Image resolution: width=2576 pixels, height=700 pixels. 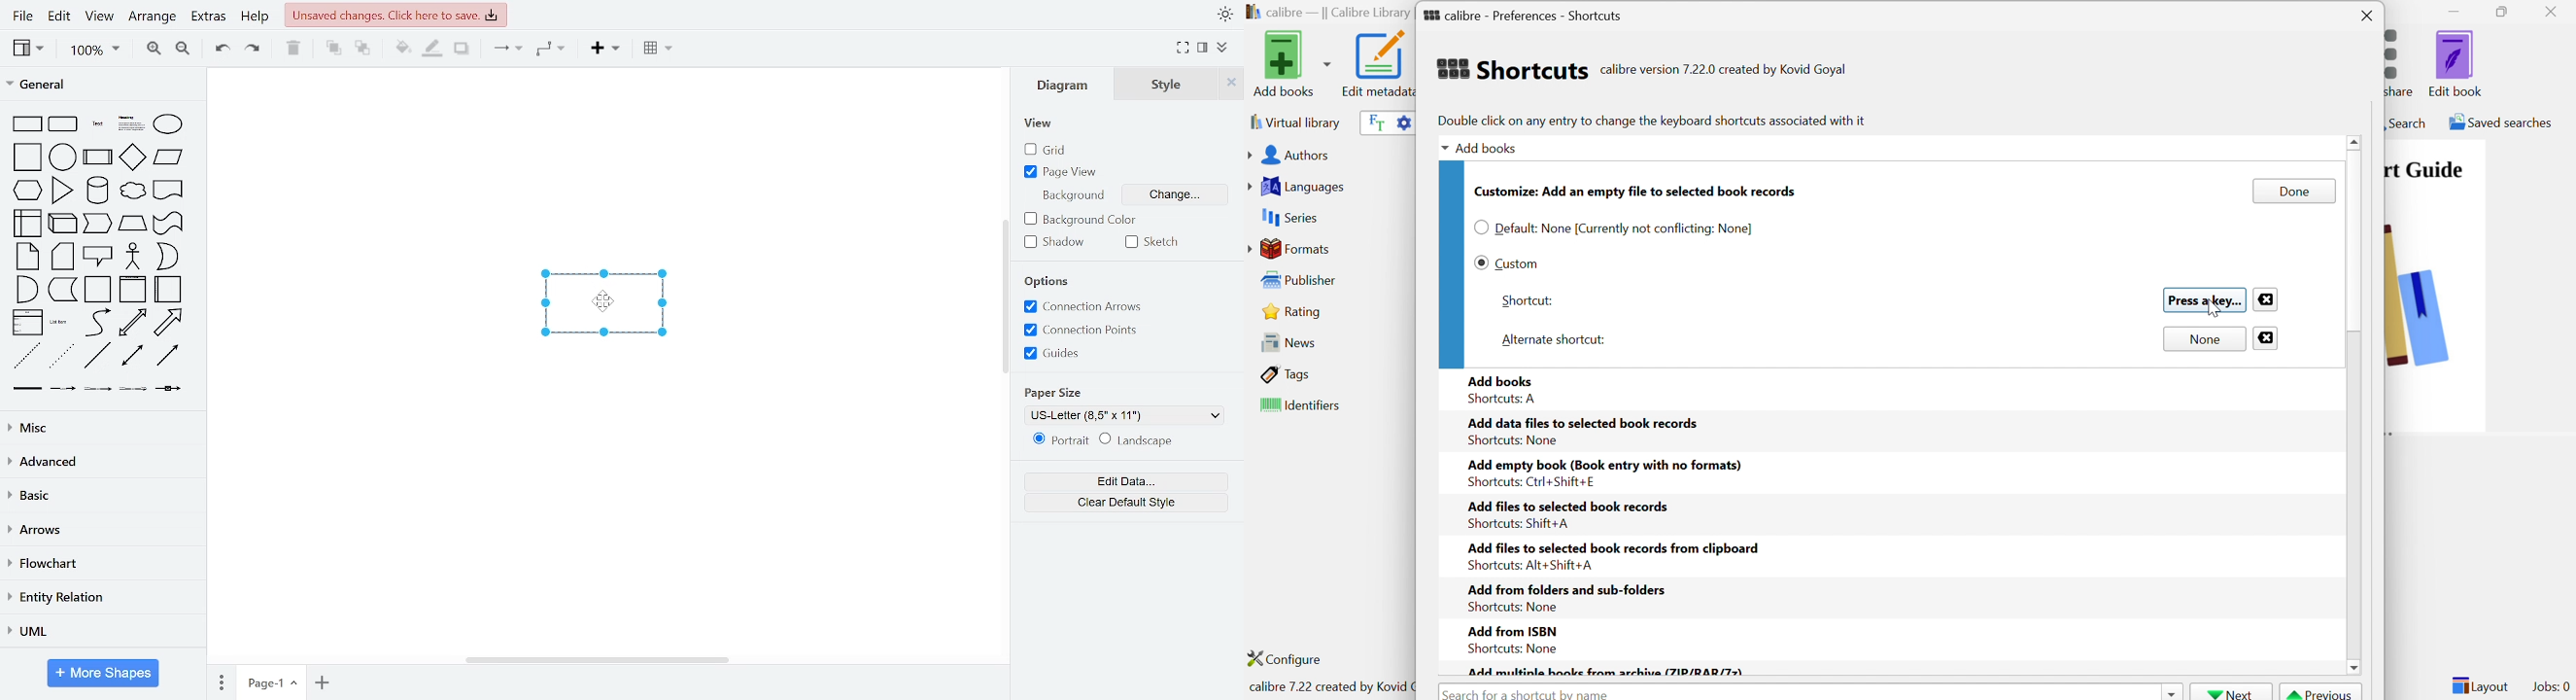 I want to click on general shapes, so click(x=130, y=223).